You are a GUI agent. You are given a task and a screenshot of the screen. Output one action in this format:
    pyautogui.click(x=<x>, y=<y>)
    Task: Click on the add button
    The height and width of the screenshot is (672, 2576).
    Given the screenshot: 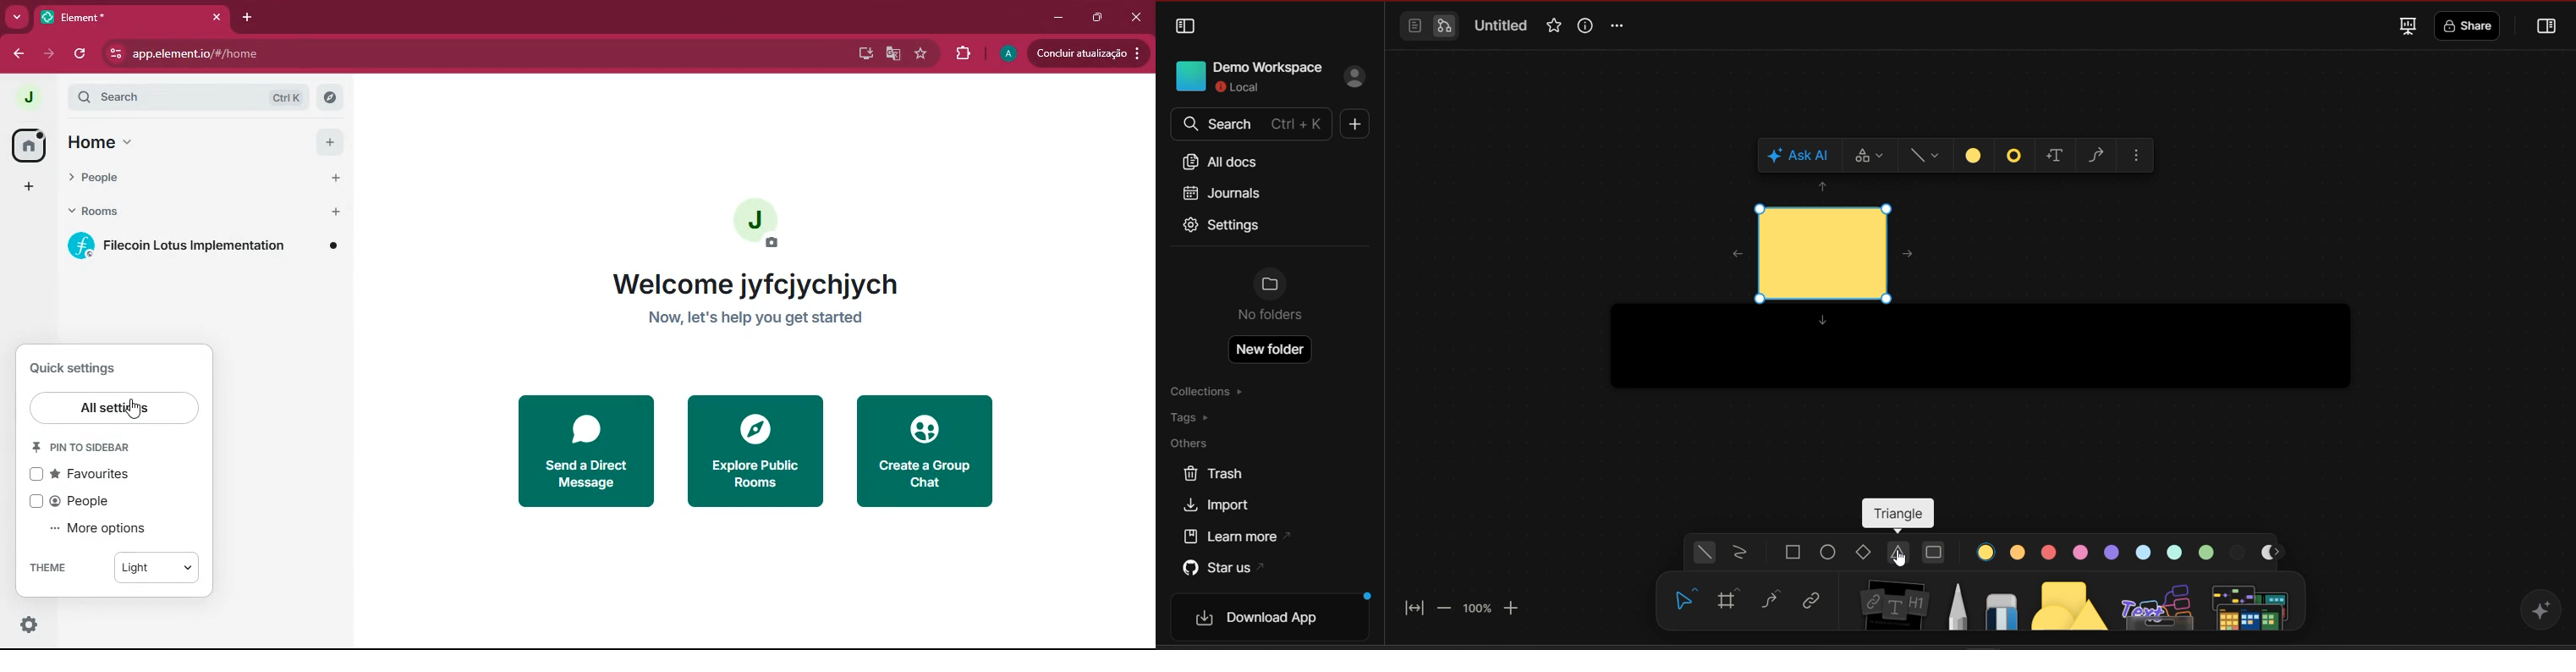 What is the action you would take?
    pyautogui.click(x=331, y=142)
    